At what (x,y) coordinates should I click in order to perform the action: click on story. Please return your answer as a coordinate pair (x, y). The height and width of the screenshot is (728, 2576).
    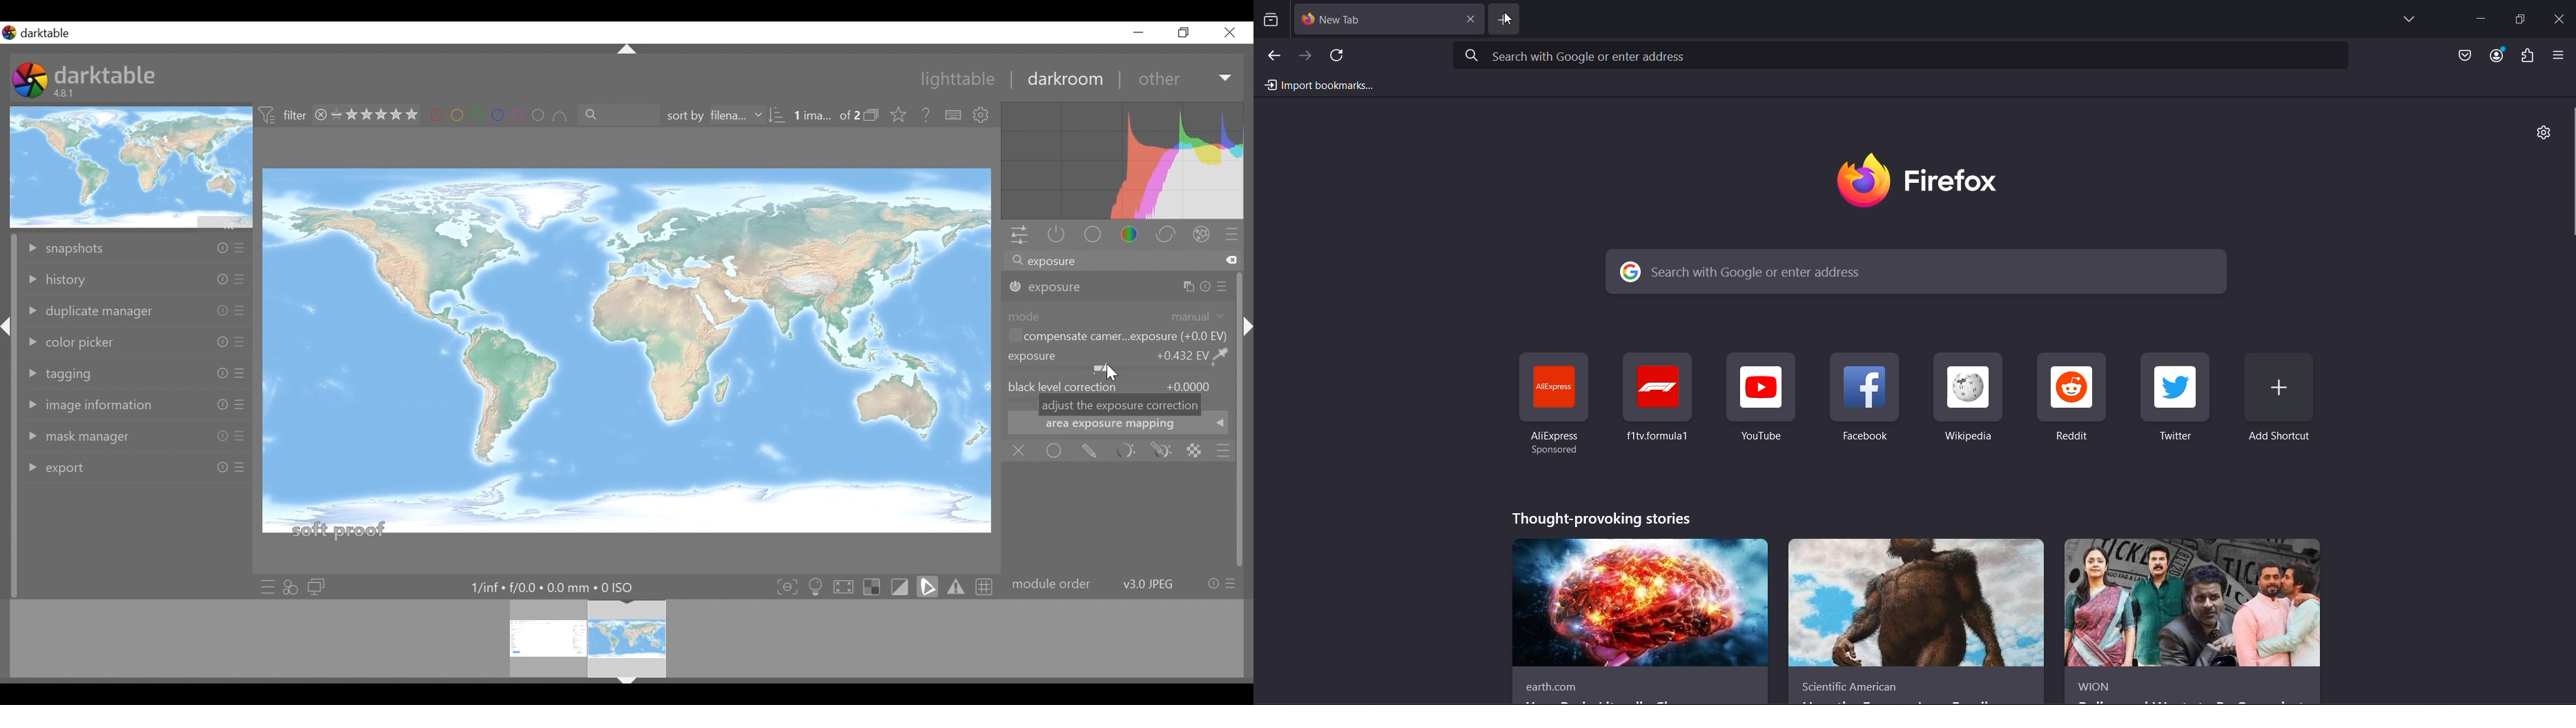
    Looking at the image, I should click on (1640, 622).